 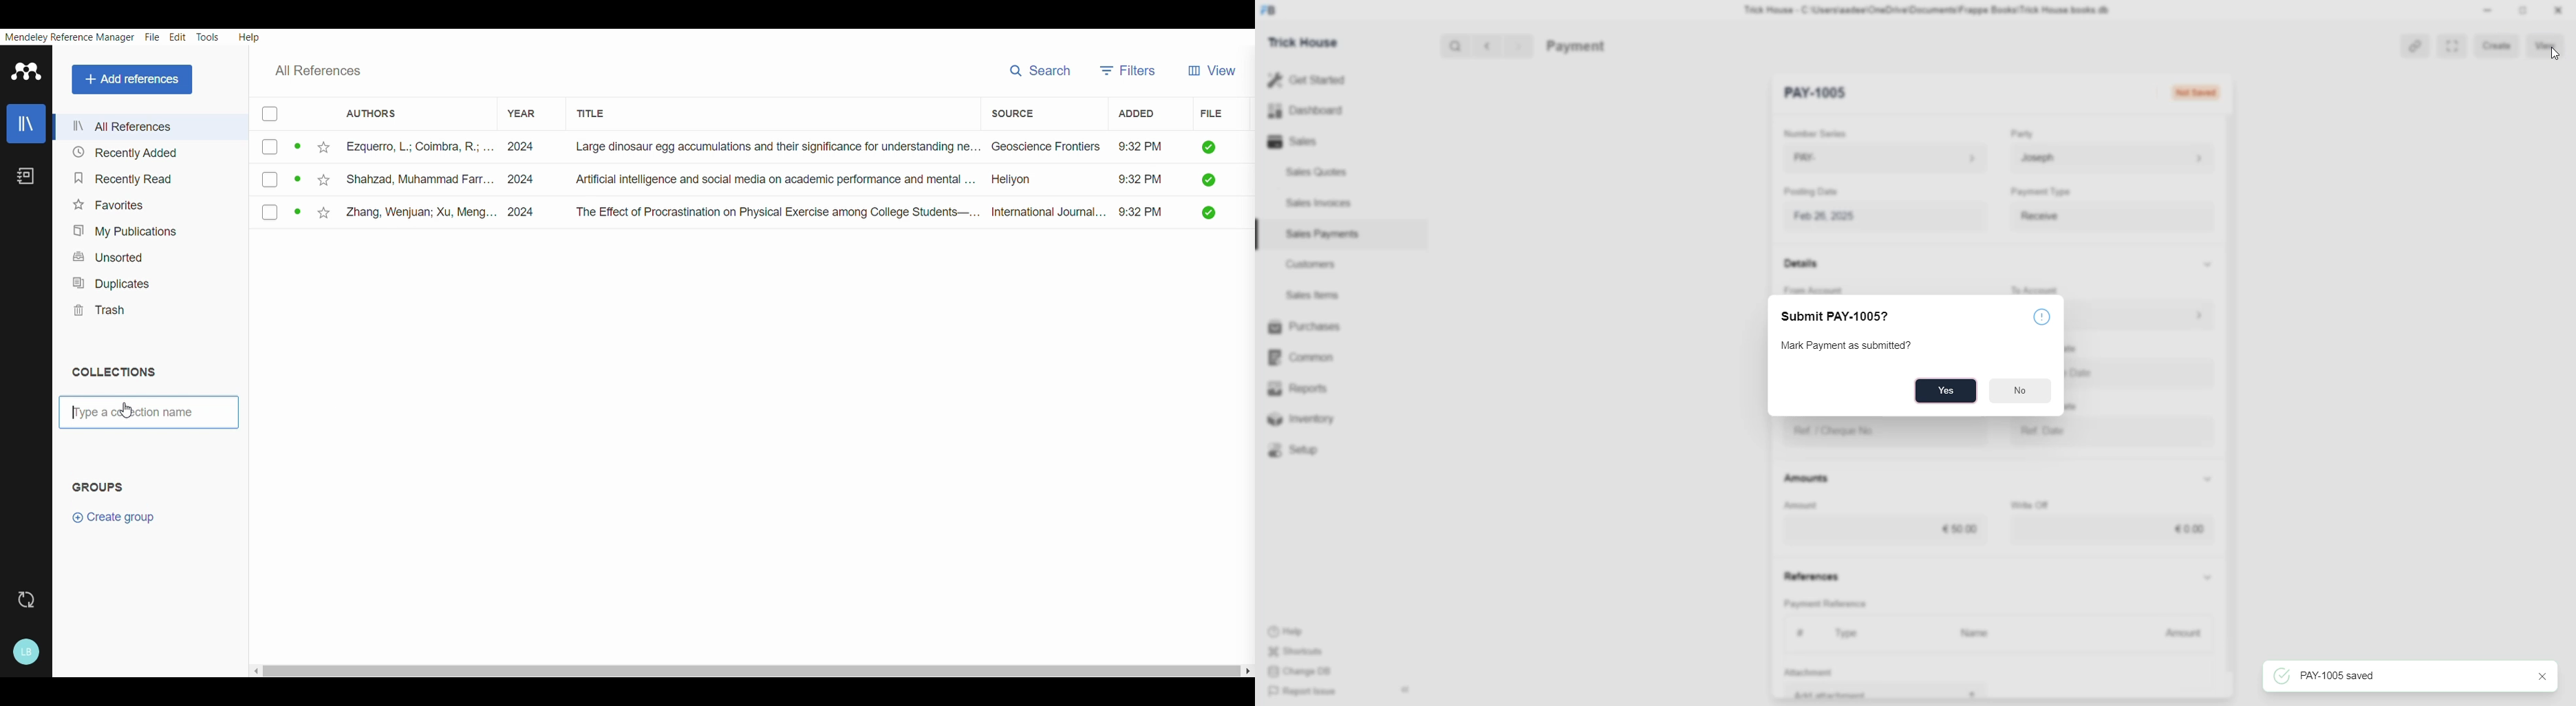 What do you see at coordinates (1211, 114) in the screenshot?
I see `FILE` at bounding box center [1211, 114].